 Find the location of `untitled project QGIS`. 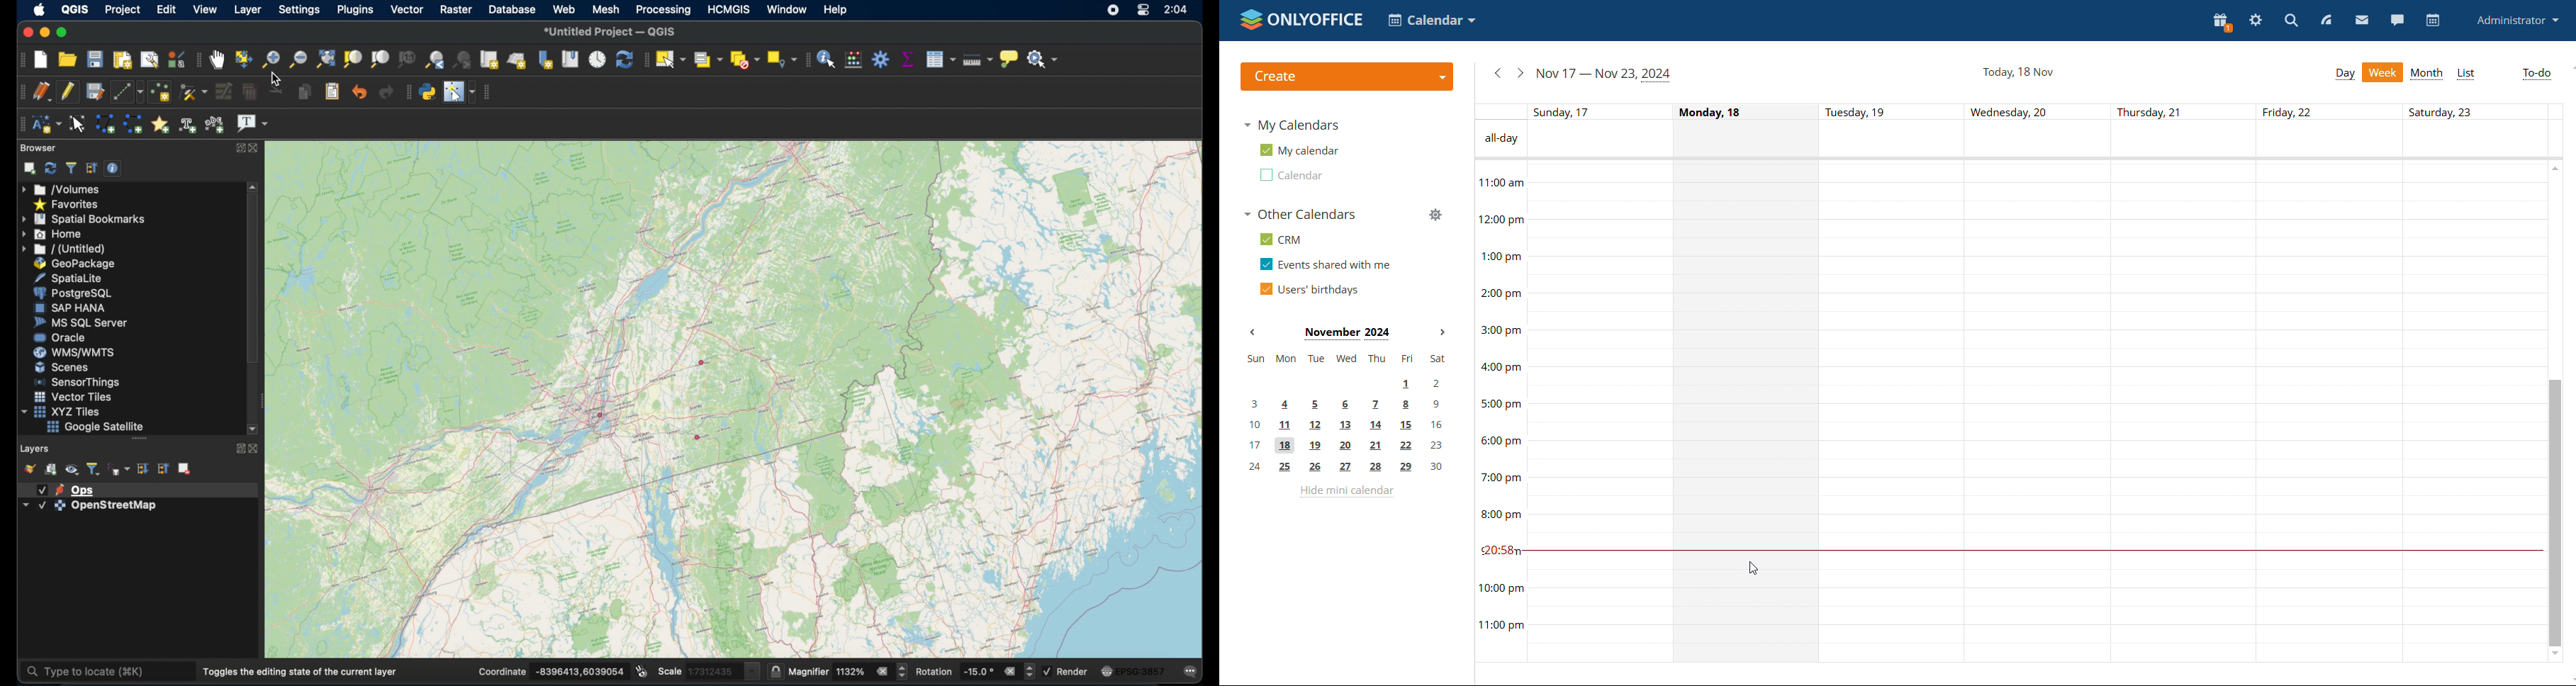

untitled project QGIS is located at coordinates (614, 31).